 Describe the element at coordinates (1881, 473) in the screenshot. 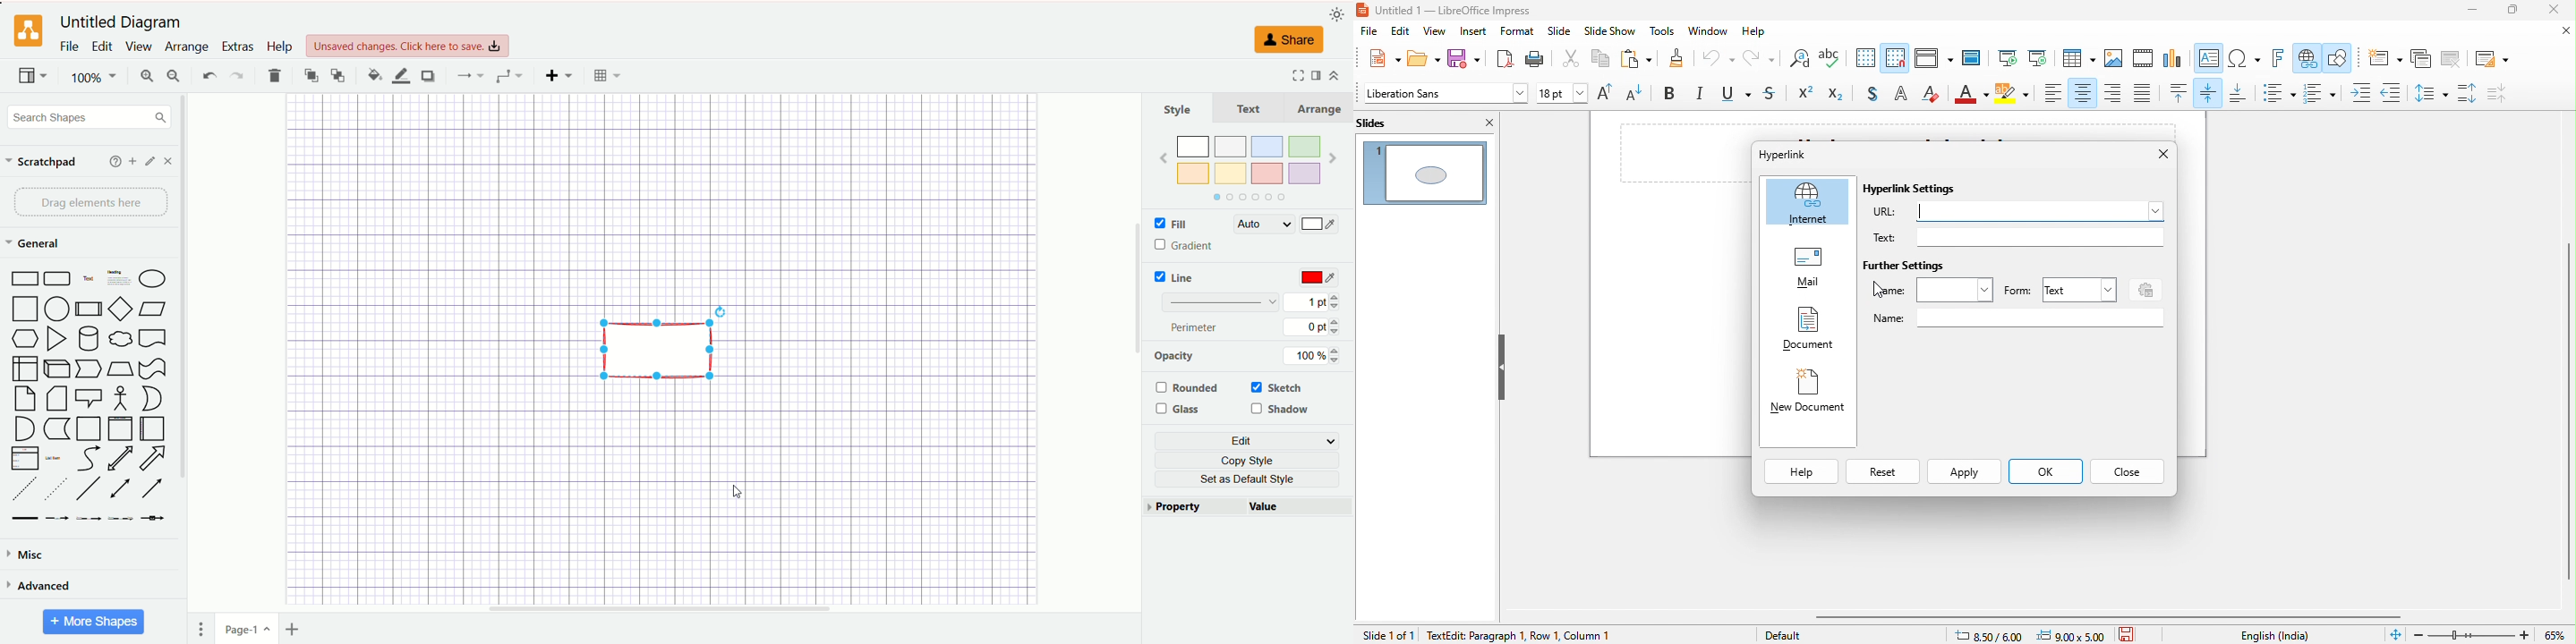

I see `reset` at that location.